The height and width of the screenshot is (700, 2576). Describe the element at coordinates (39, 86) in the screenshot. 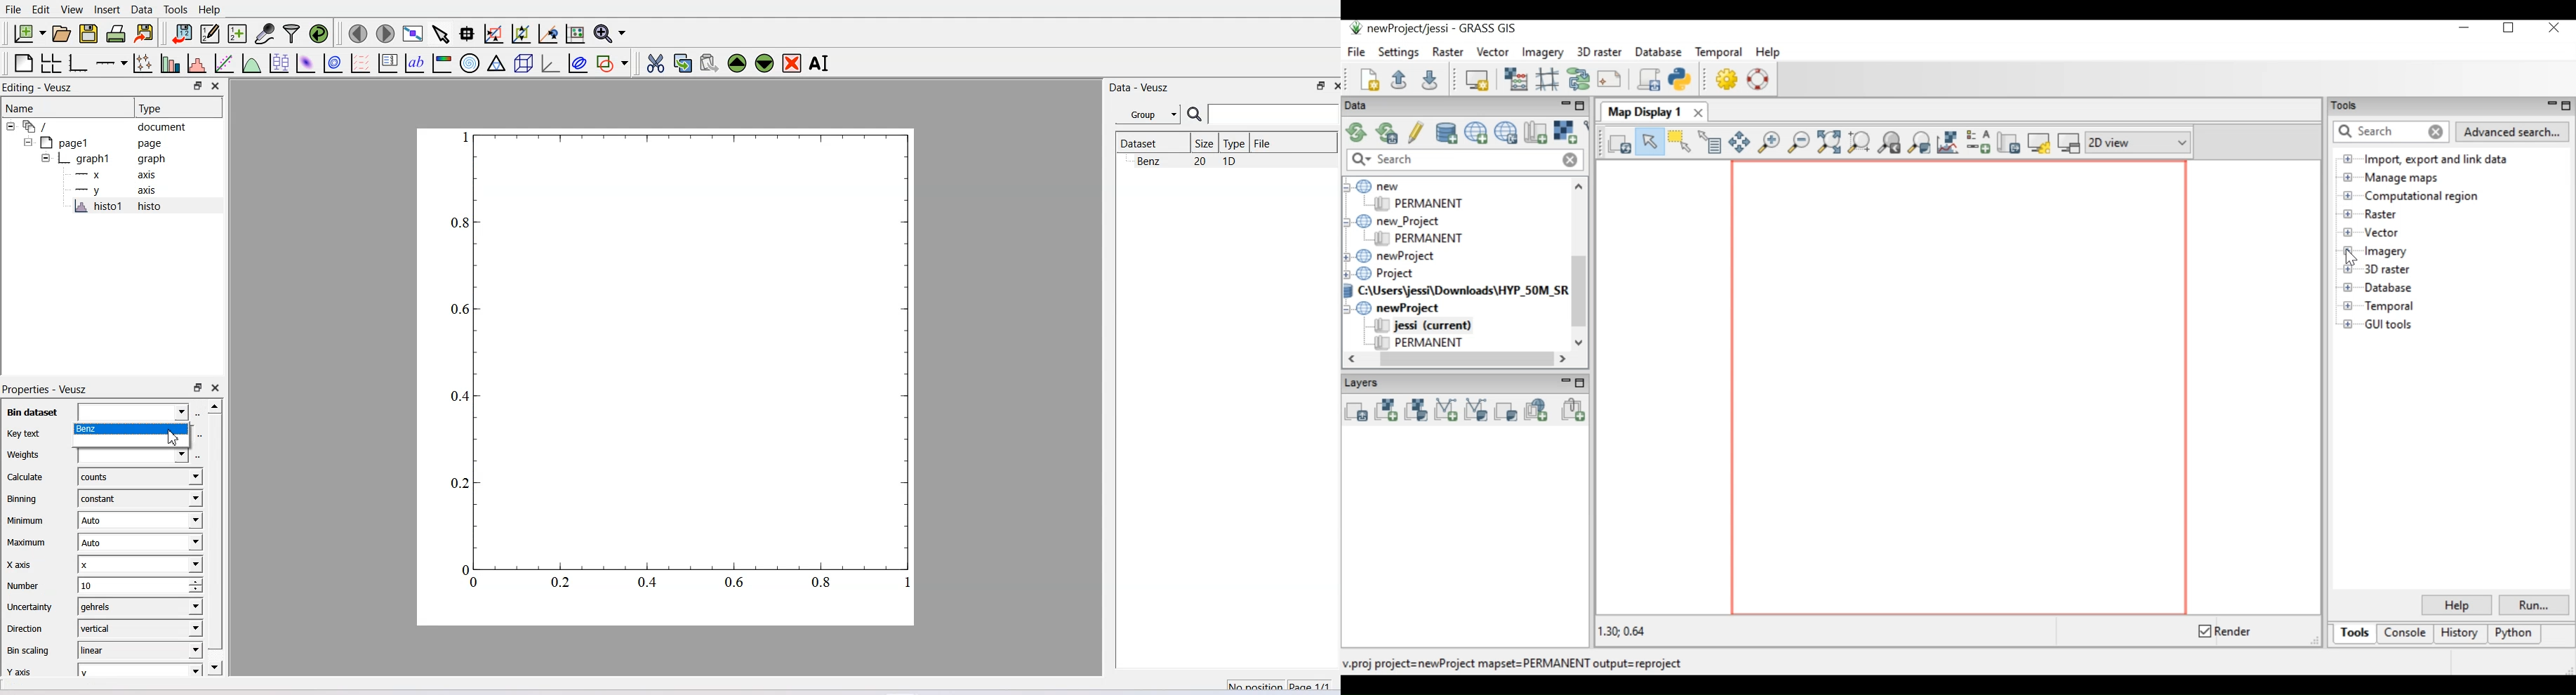

I see `Editing - Veusz` at that location.